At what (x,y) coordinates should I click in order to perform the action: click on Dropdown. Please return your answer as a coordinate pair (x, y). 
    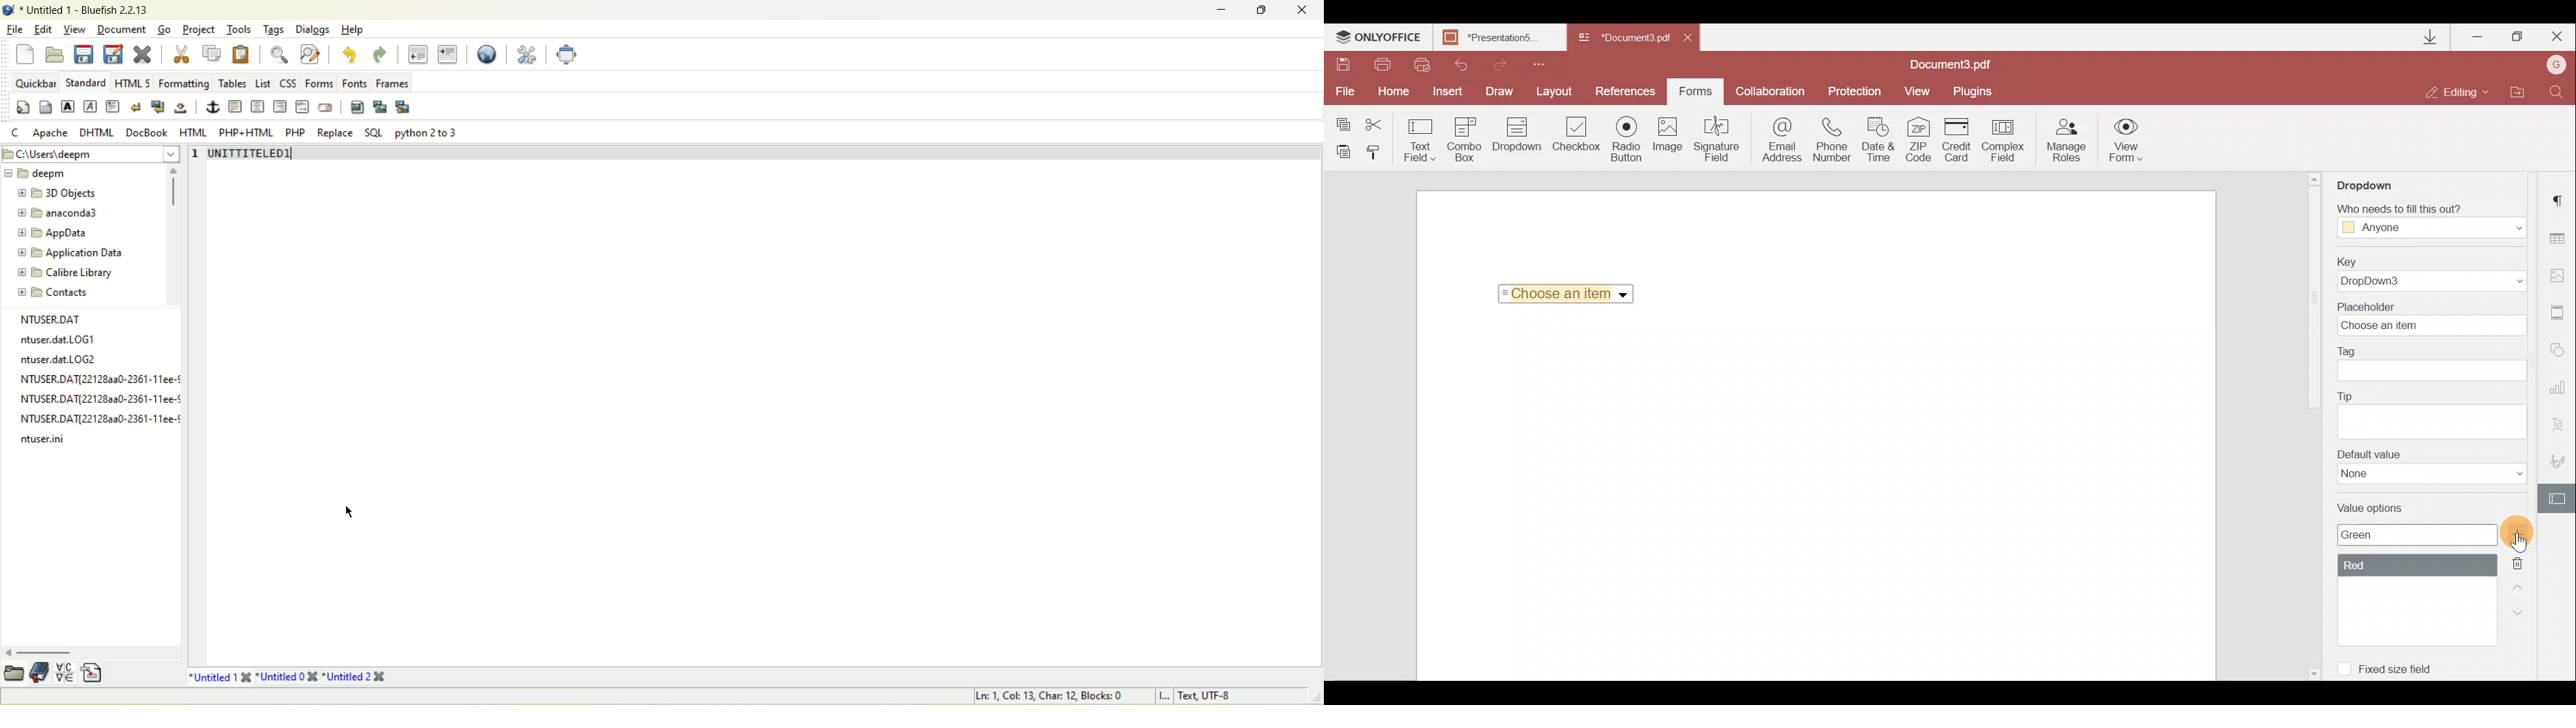
    Looking at the image, I should click on (1514, 142).